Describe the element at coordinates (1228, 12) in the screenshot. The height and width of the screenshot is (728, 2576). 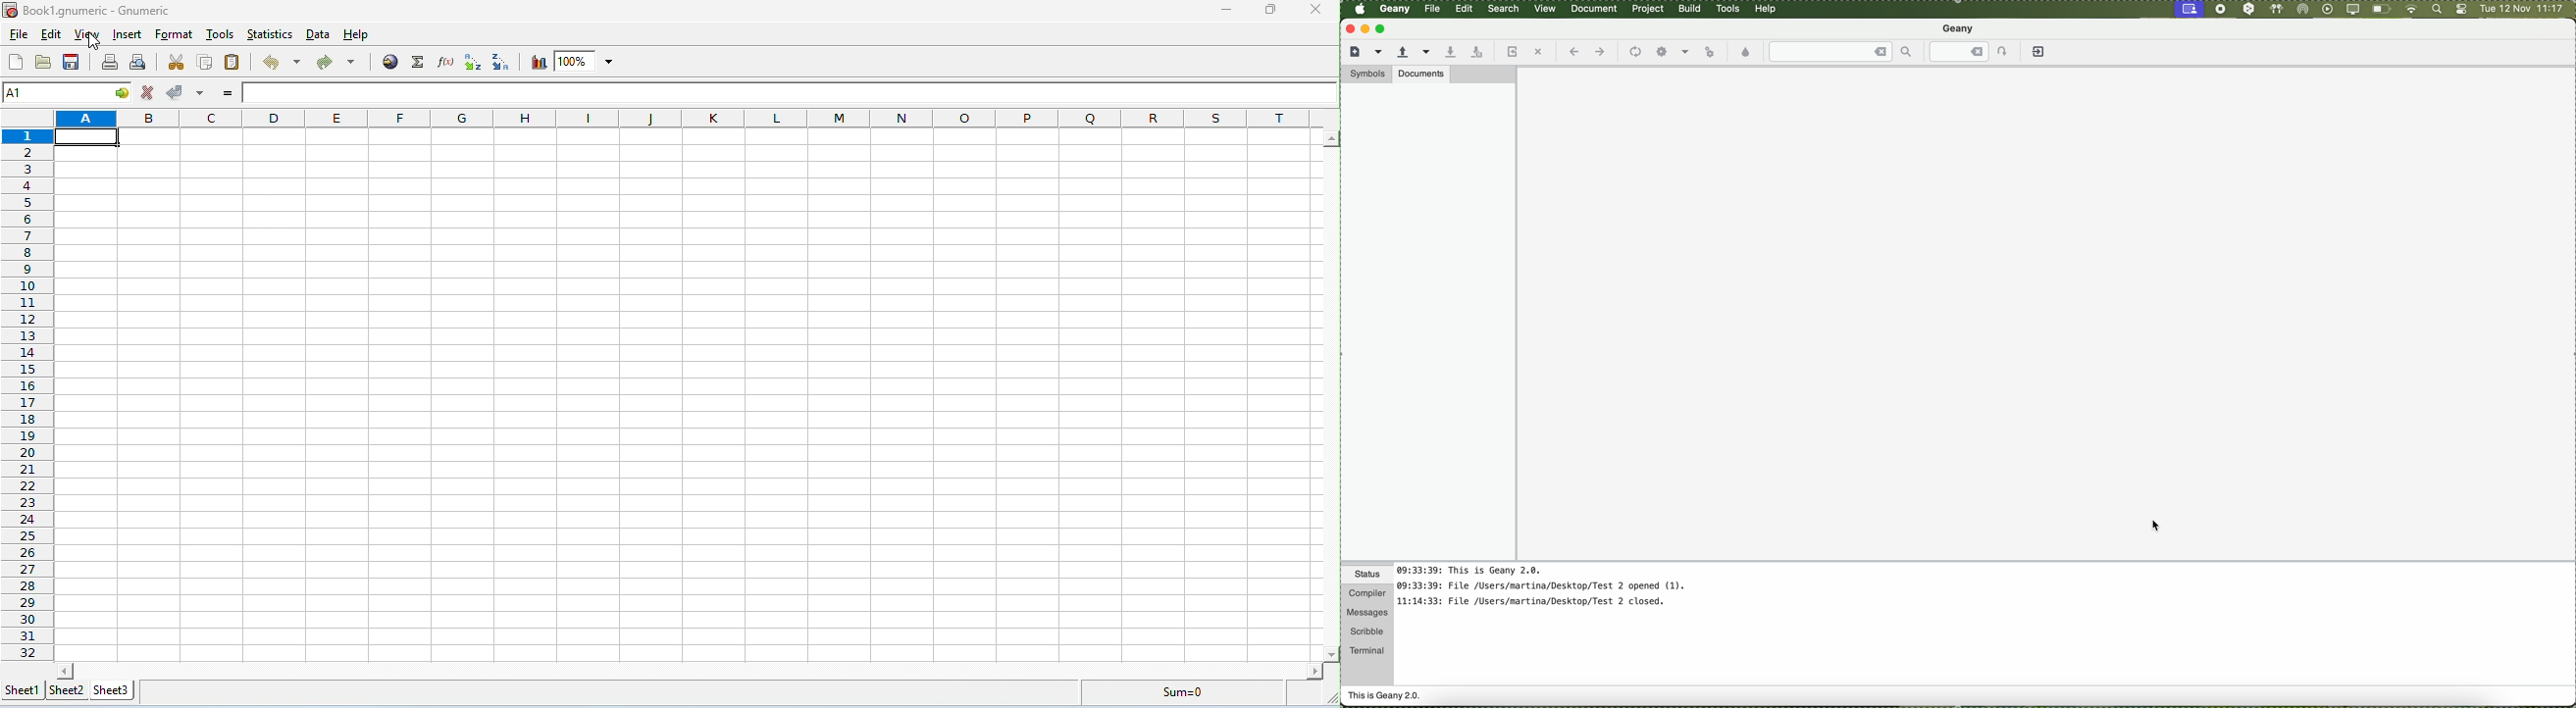
I see `minimize` at that location.